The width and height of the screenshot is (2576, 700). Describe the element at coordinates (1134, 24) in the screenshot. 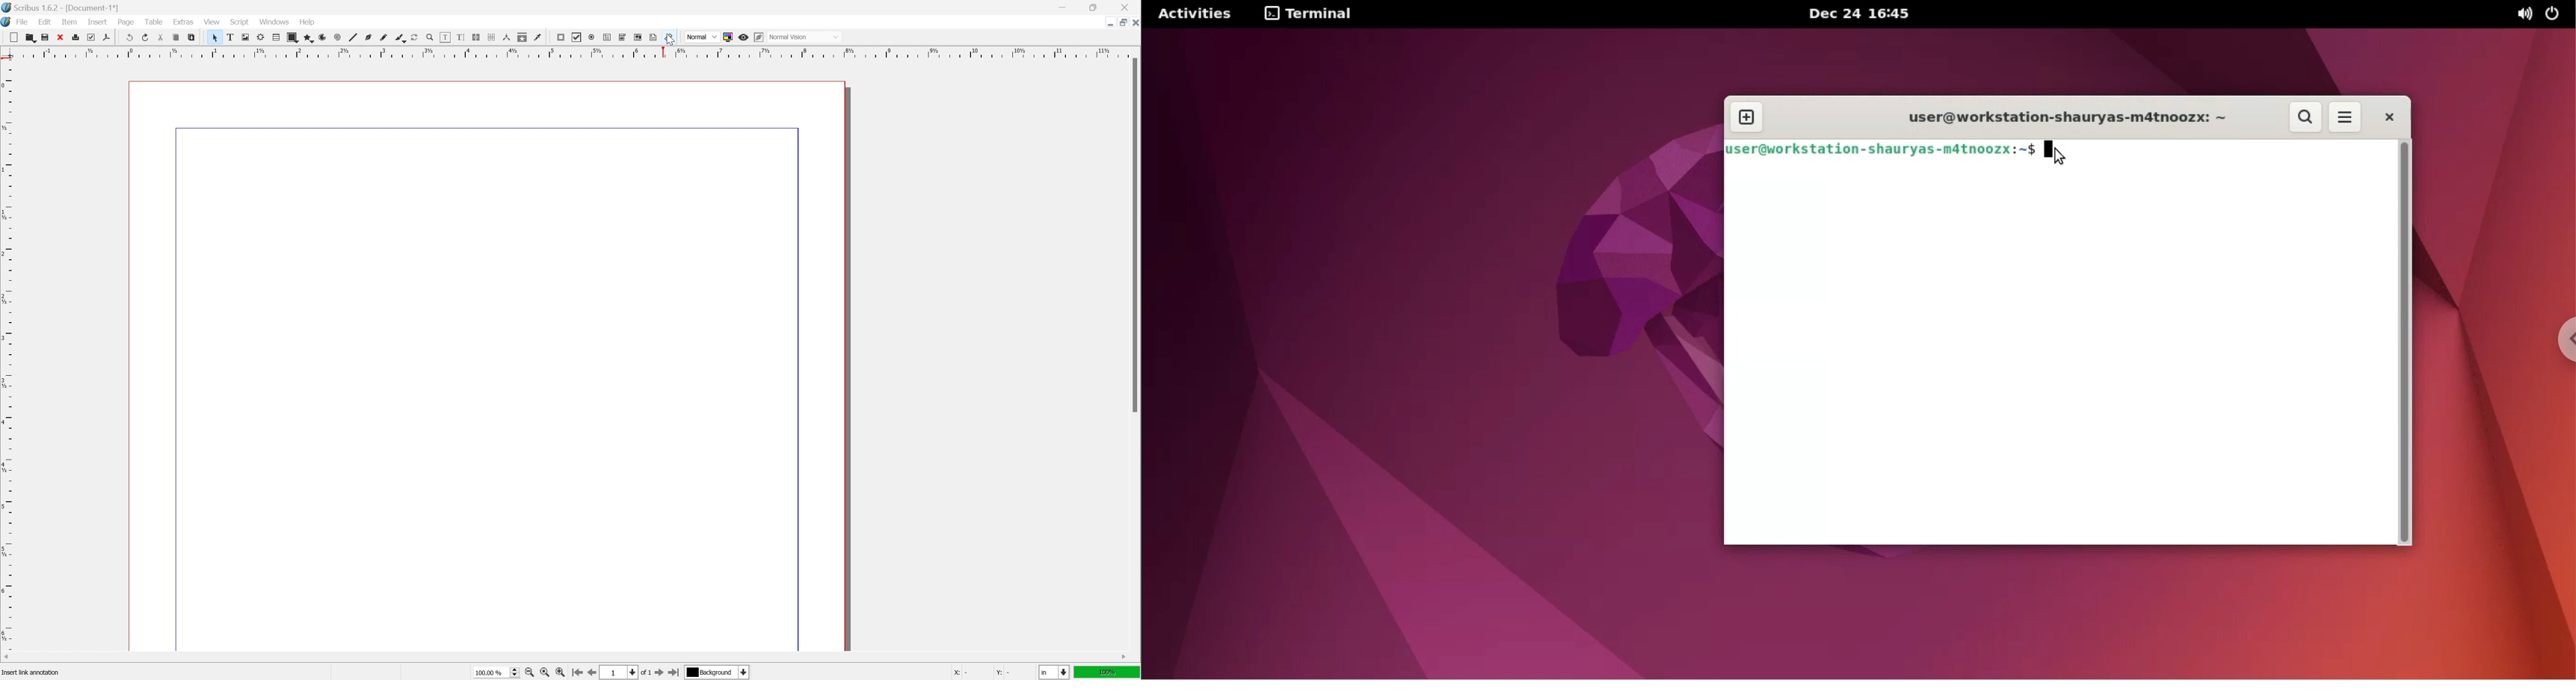

I see `close` at that location.